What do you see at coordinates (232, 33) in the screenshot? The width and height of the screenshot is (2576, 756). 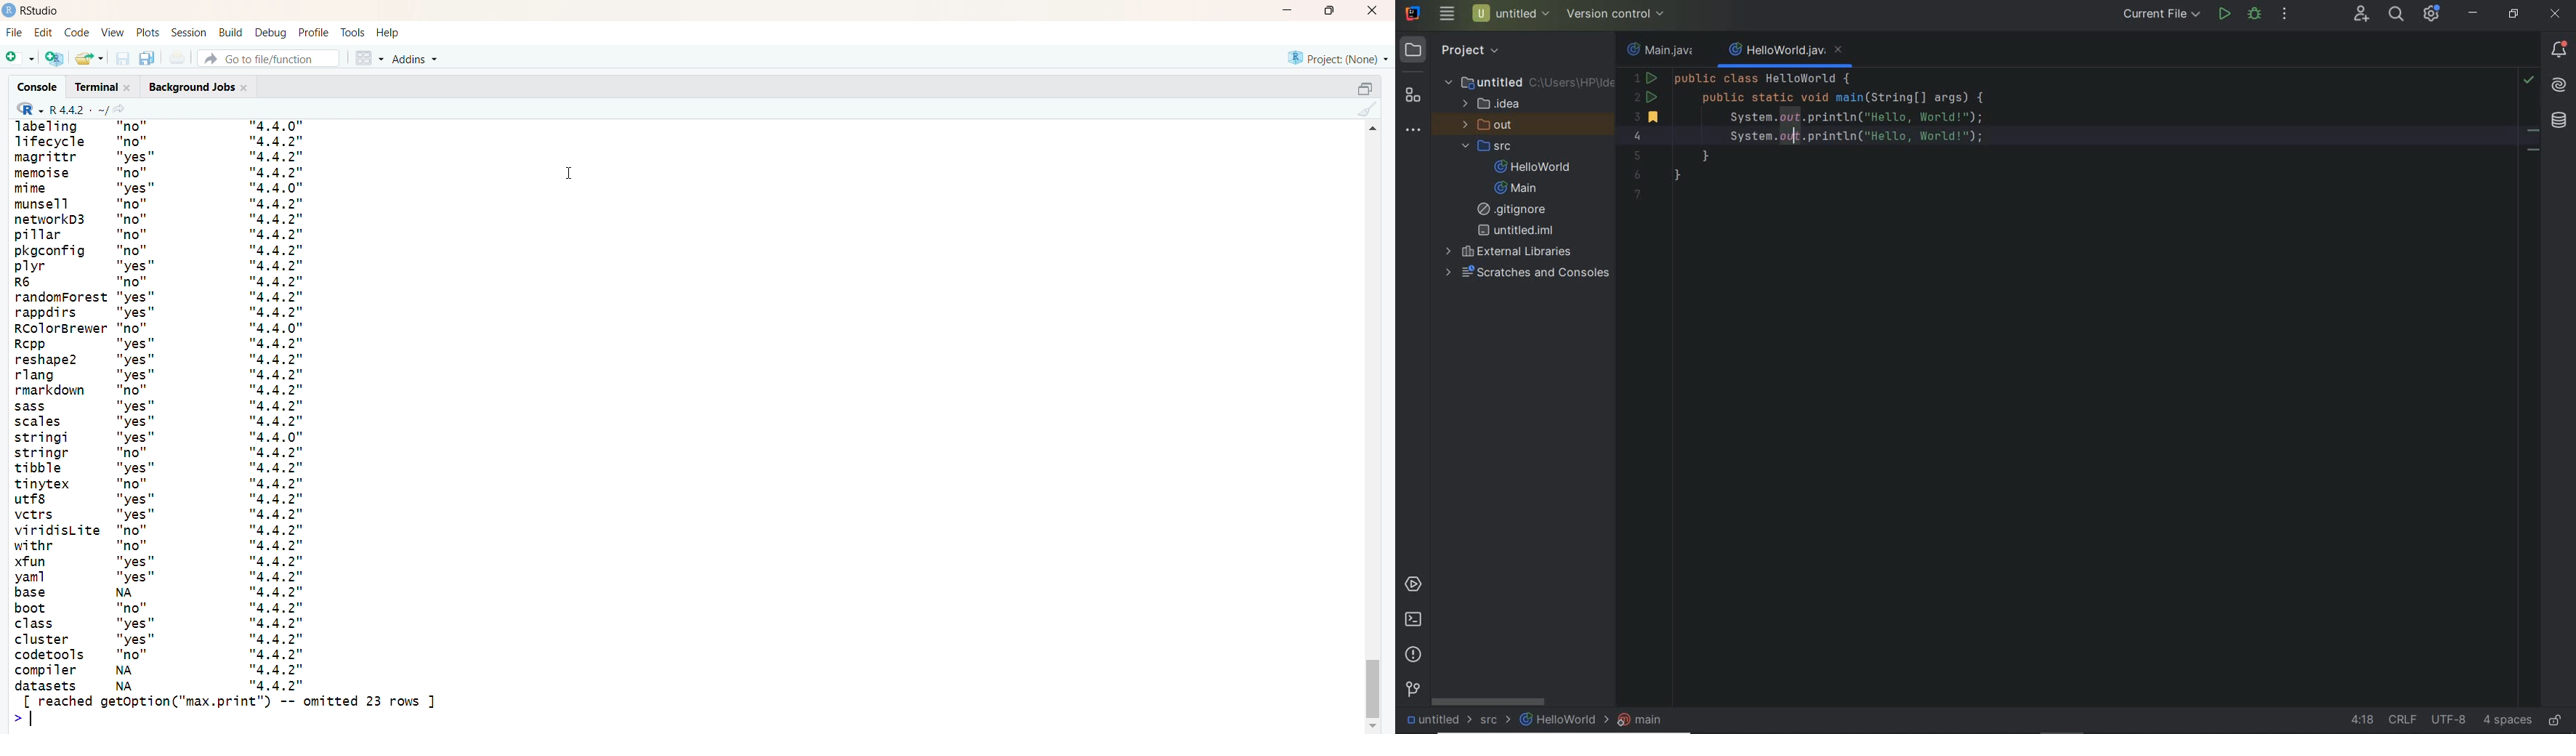 I see `build` at bounding box center [232, 33].